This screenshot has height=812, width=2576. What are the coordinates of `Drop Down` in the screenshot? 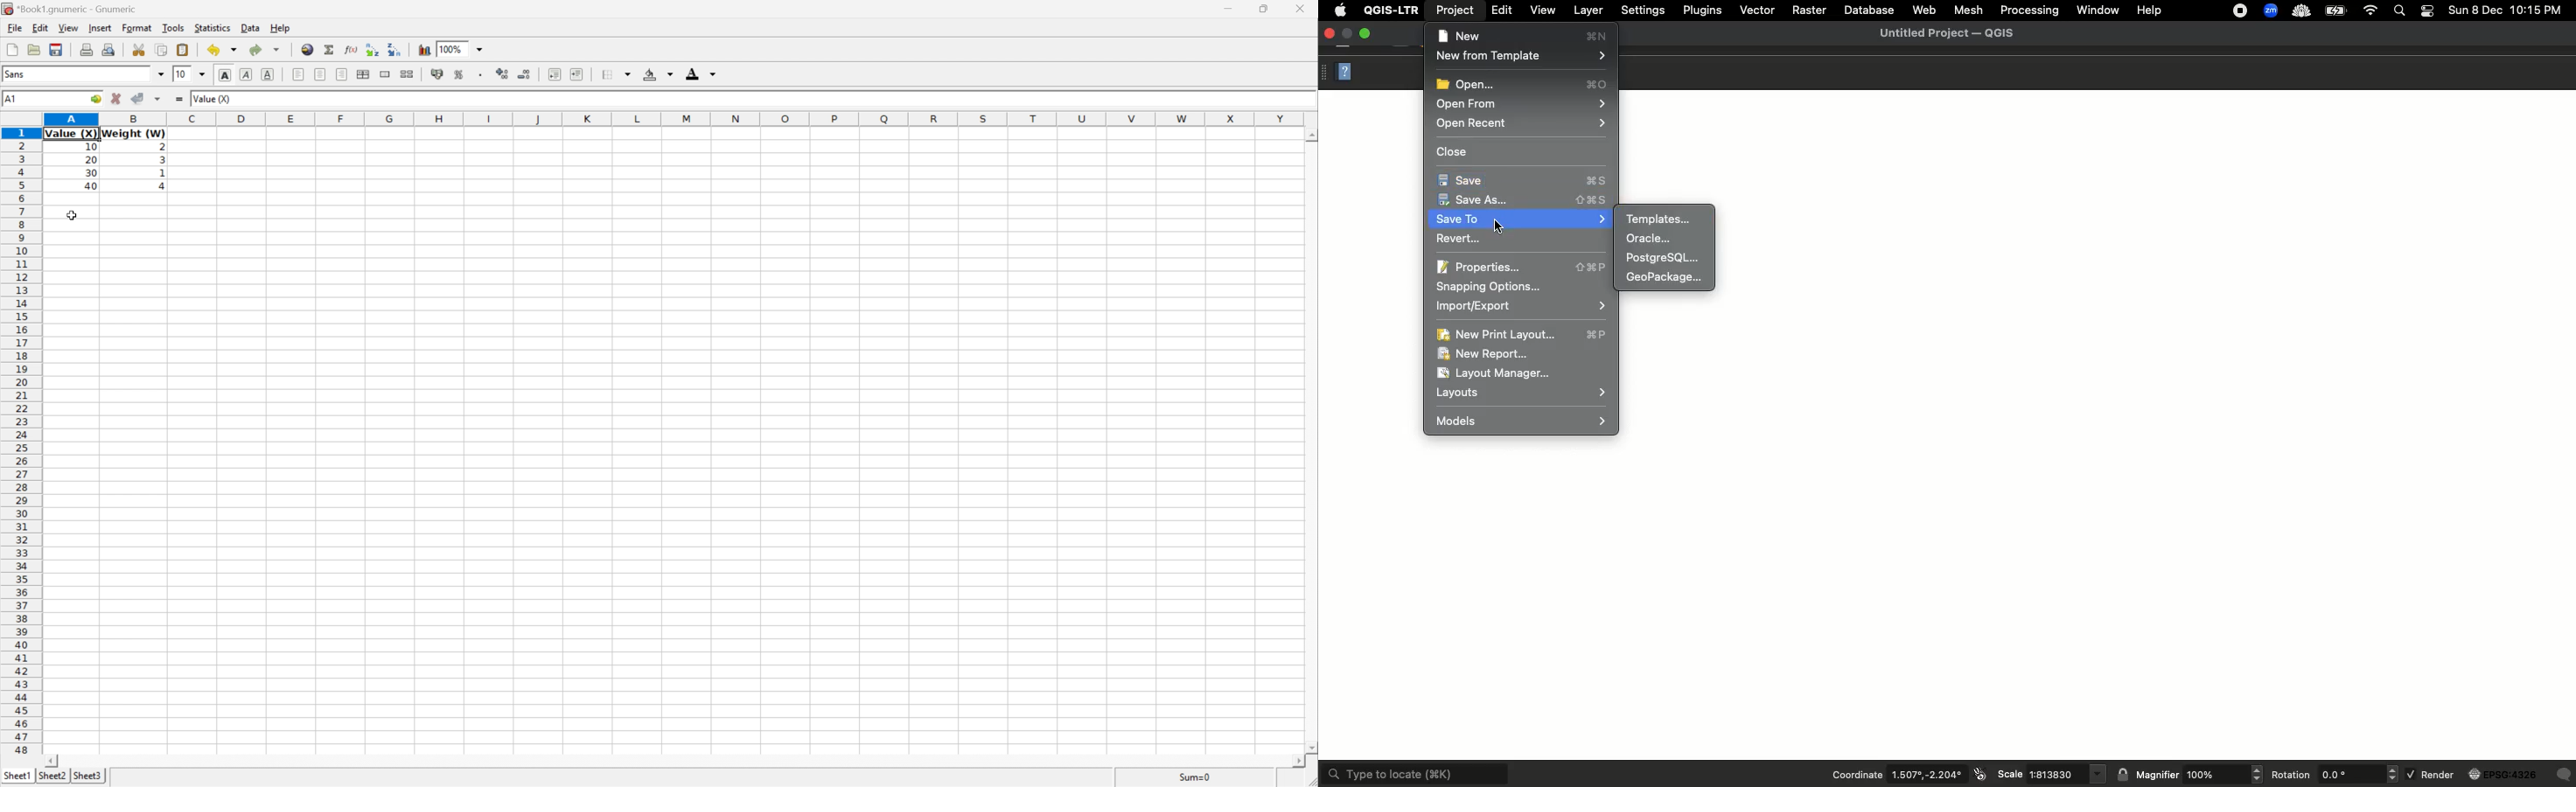 It's located at (482, 49).